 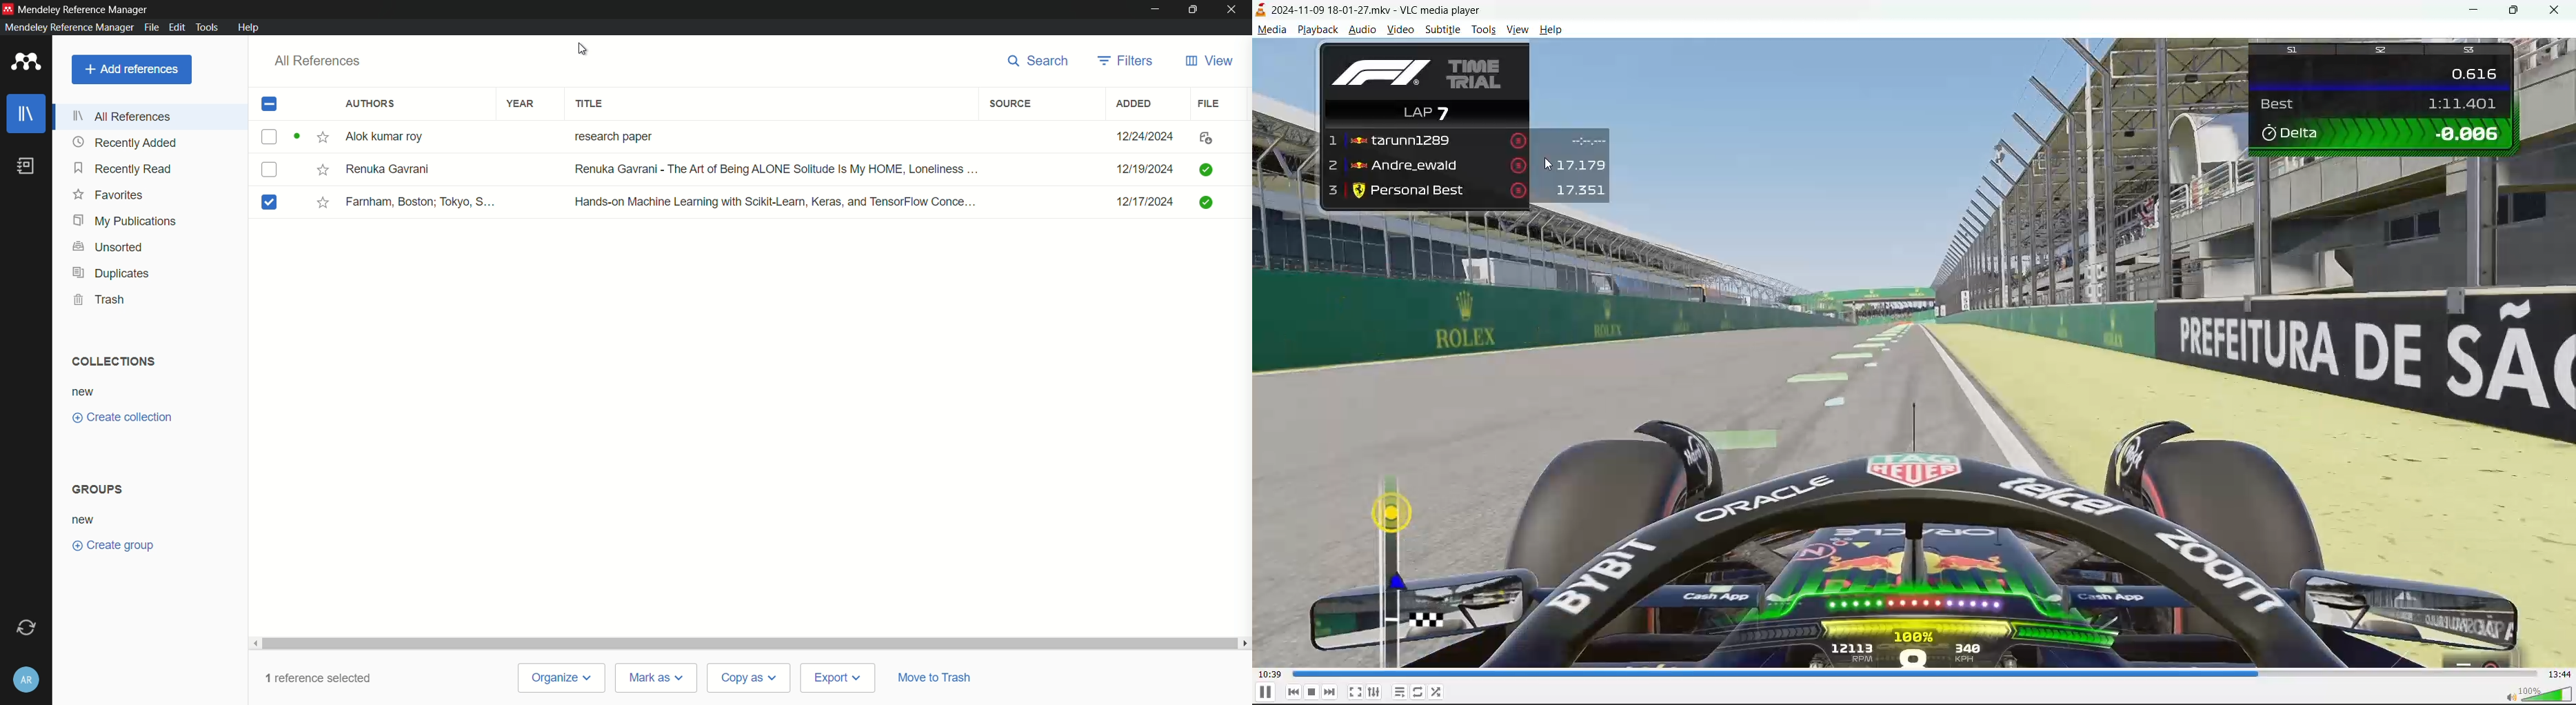 I want to click on scrollbar, so click(x=751, y=643).